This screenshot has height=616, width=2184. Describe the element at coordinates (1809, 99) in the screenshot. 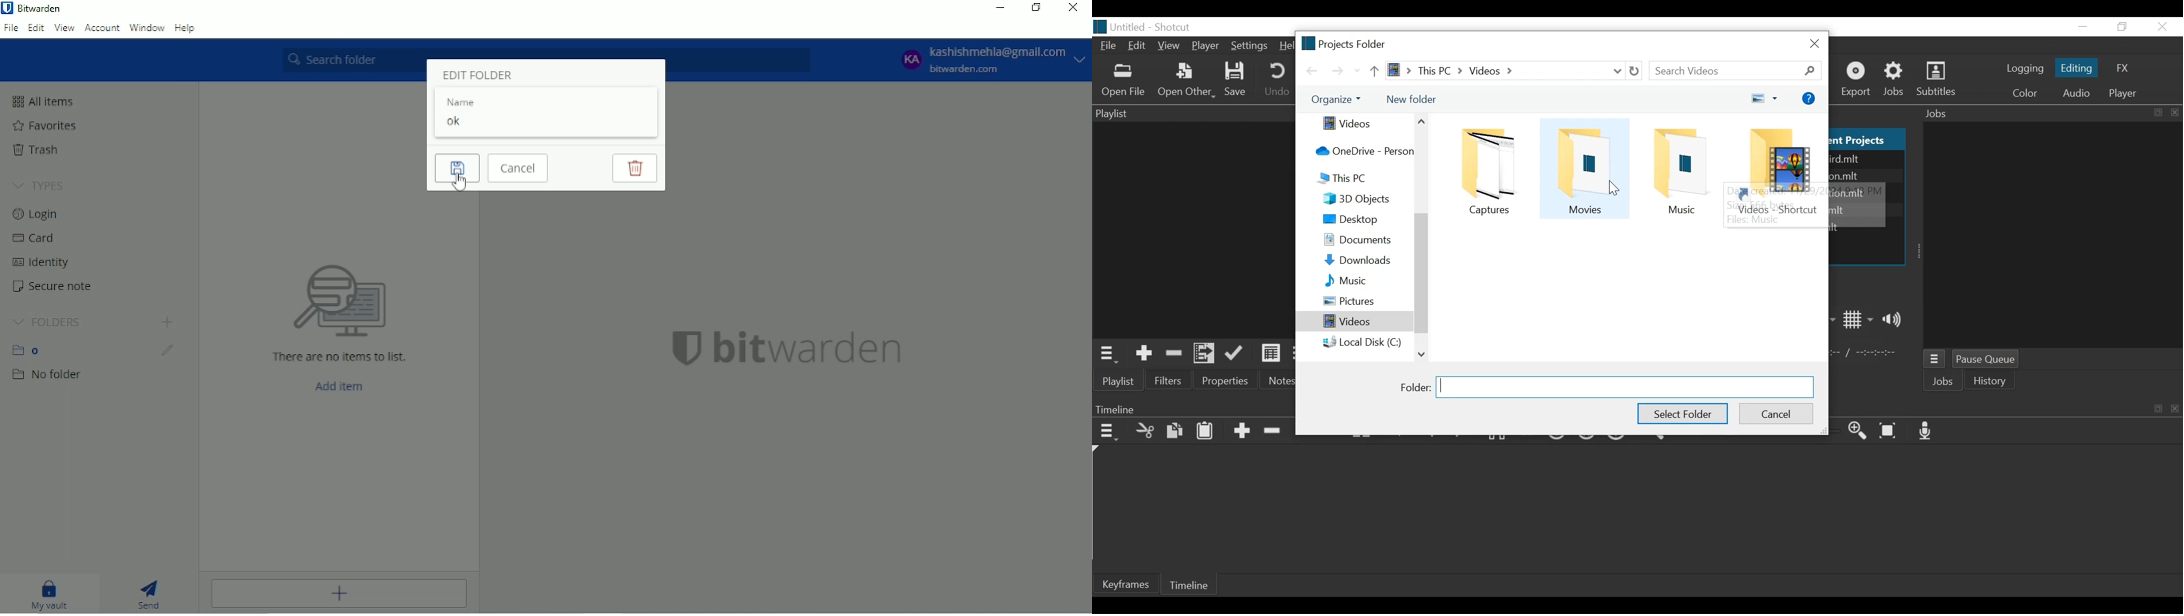

I see `Help` at that location.